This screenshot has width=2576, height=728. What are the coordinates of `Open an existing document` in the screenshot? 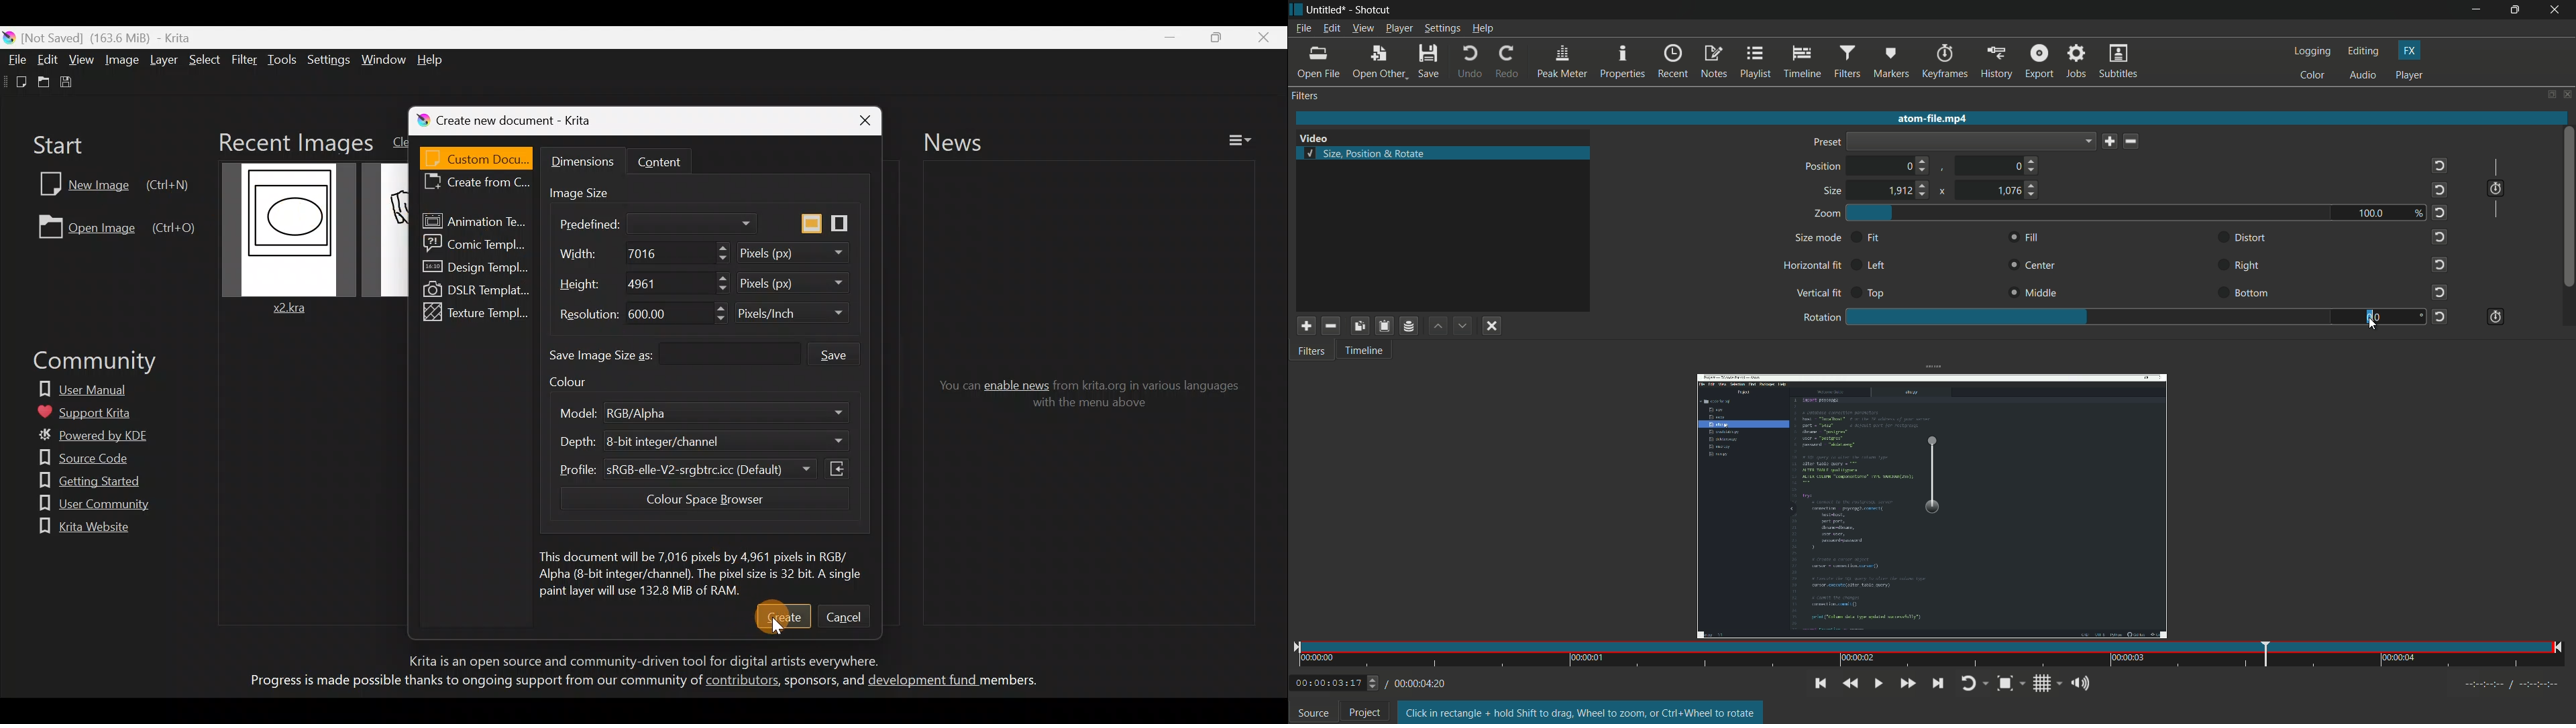 It's located at (41, 82).